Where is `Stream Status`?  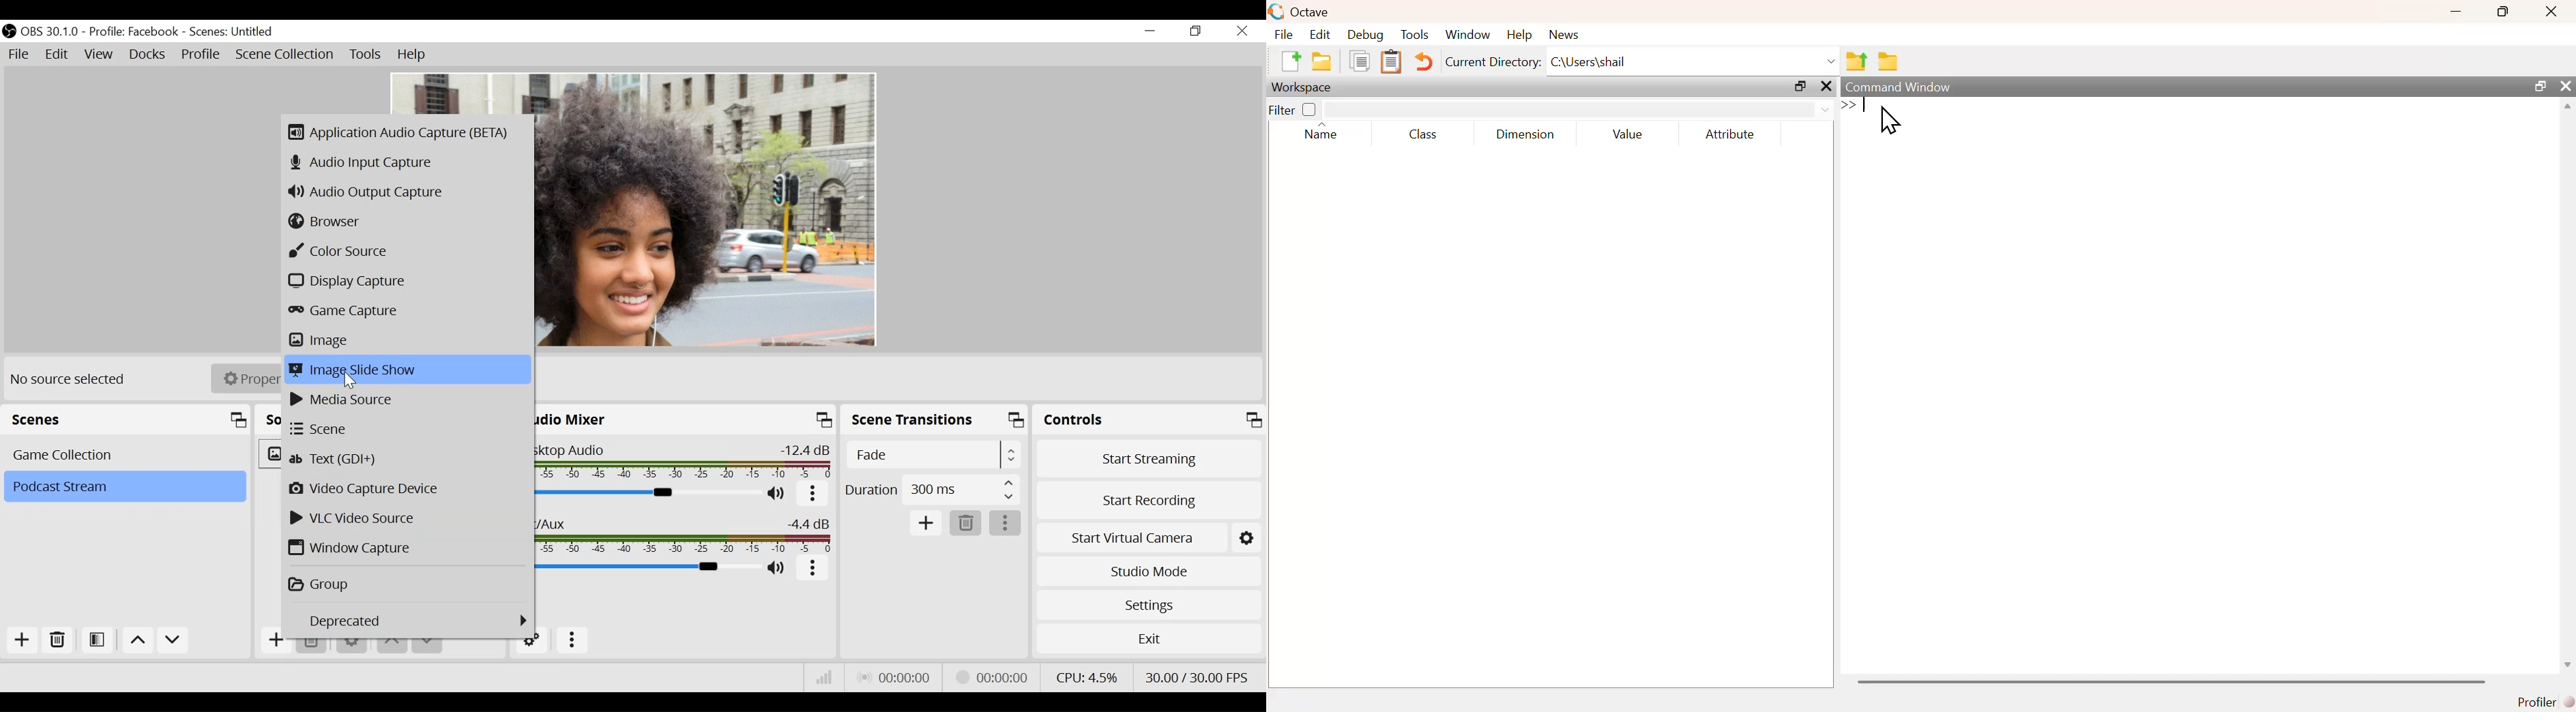 Stream Status is located at coordinates (992, 676).